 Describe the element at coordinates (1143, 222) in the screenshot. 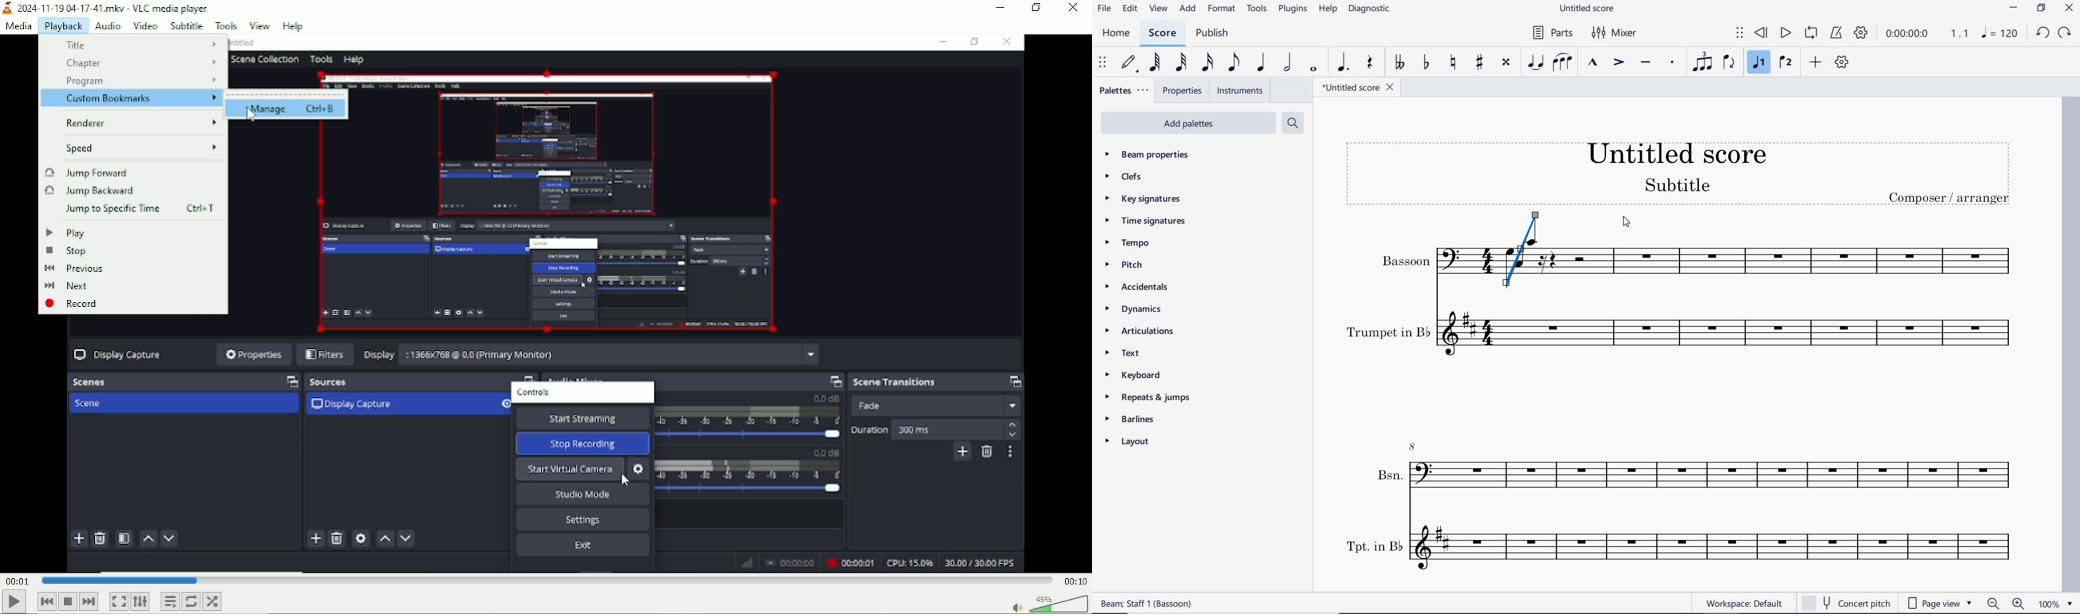

I see `time signatures` at that location.